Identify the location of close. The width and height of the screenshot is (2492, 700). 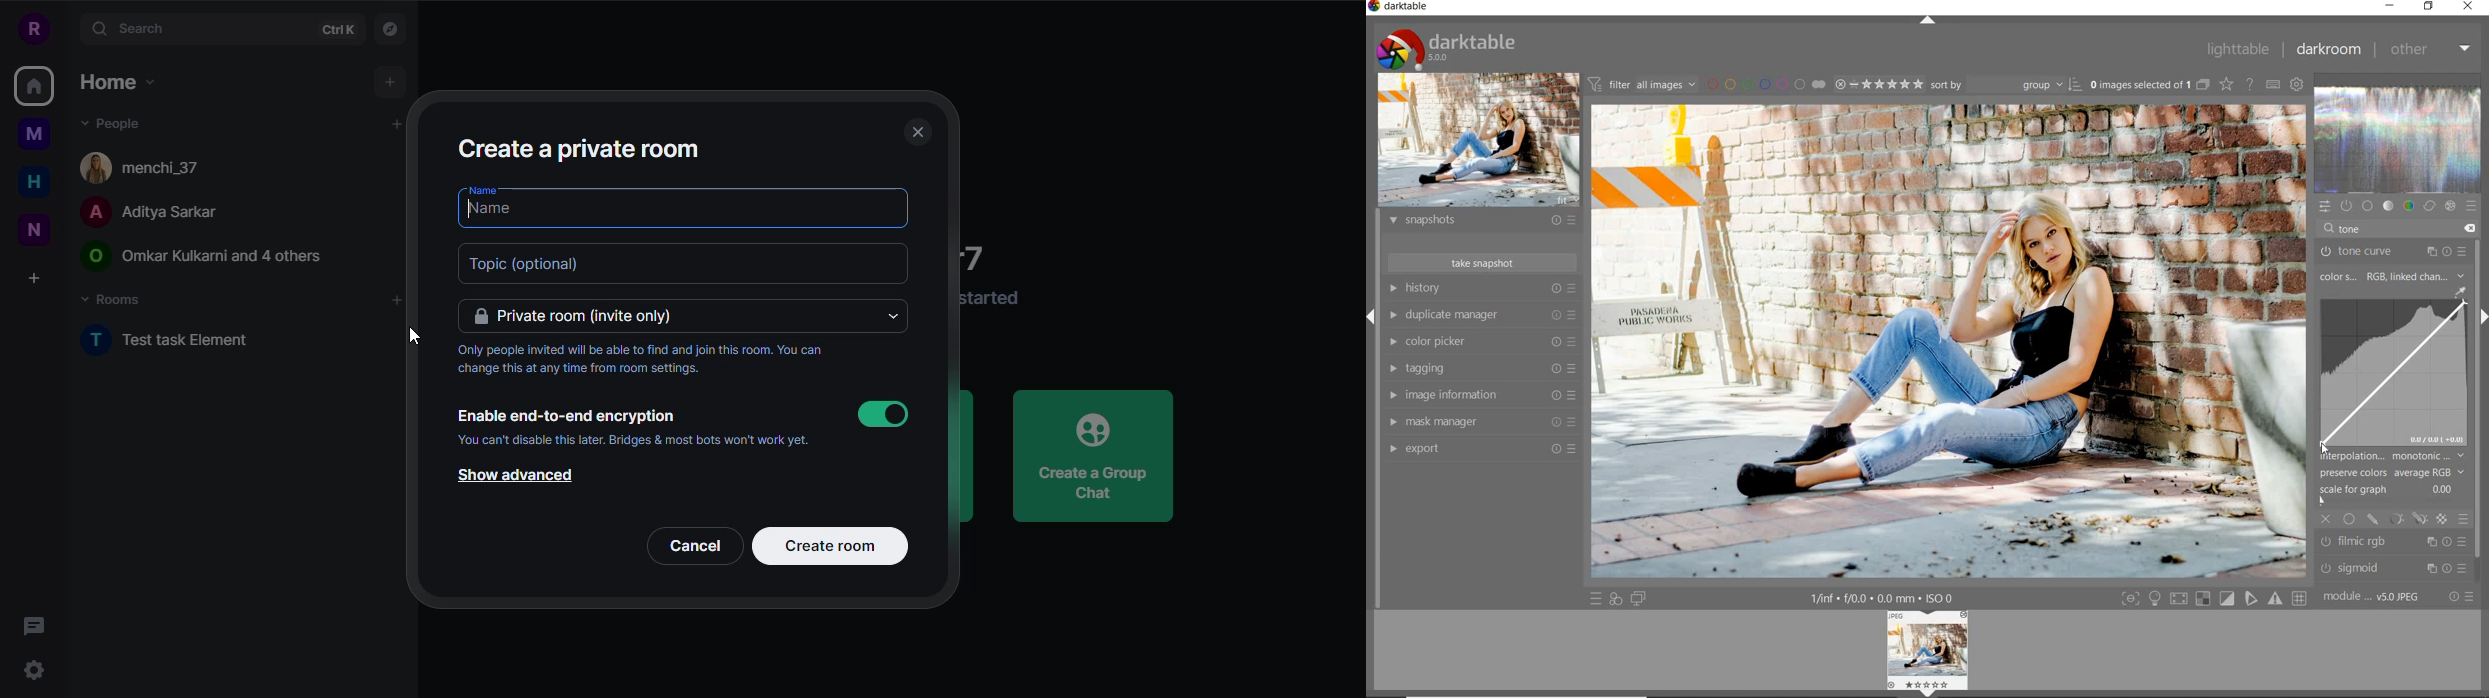
(916, 133).